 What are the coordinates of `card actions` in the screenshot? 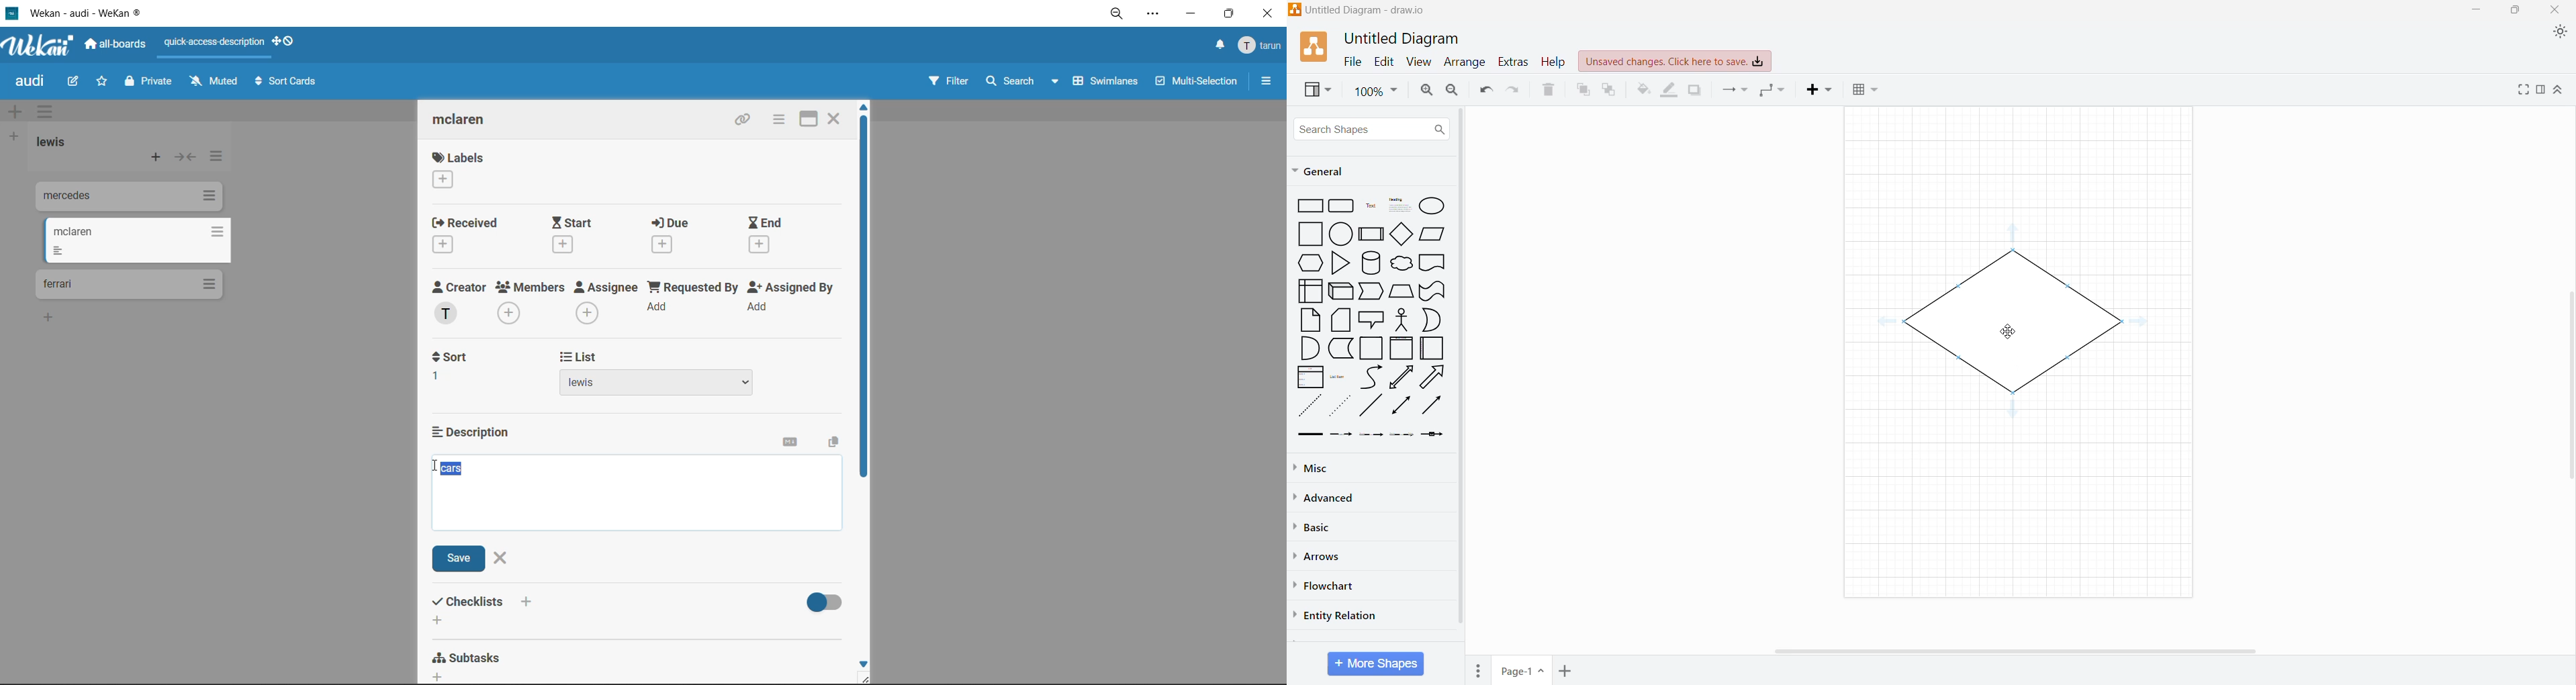 It's located at (778, 119).